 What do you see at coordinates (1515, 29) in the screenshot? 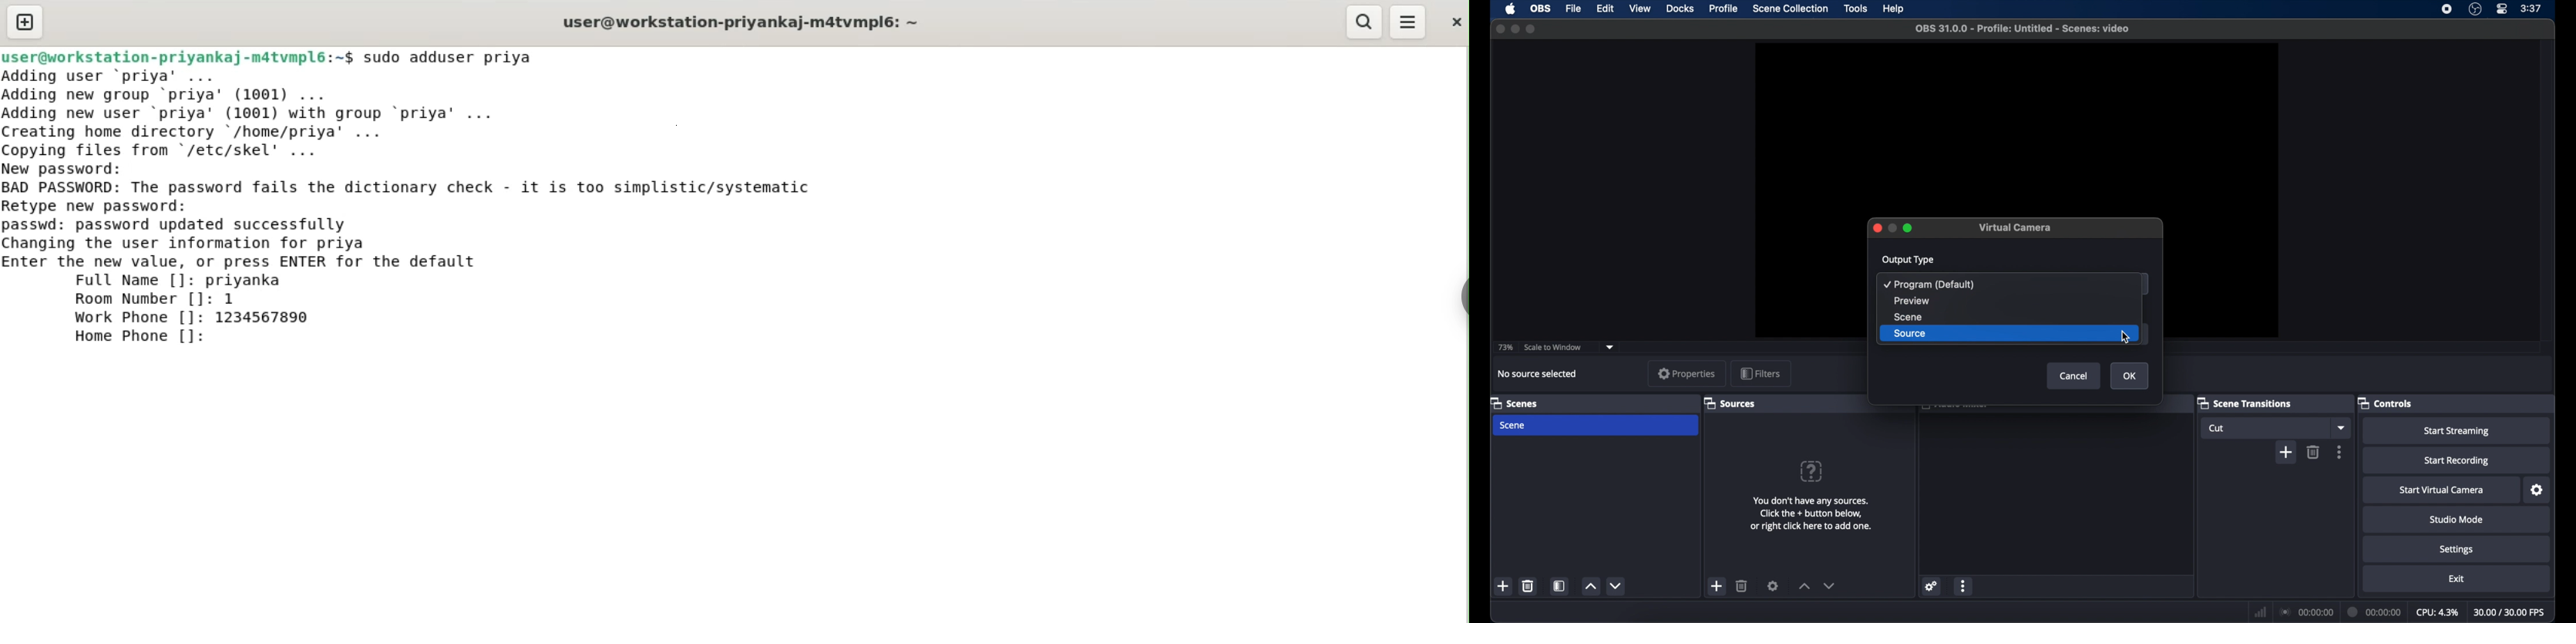
I see `minimize` at bounding box center [1515, 29].